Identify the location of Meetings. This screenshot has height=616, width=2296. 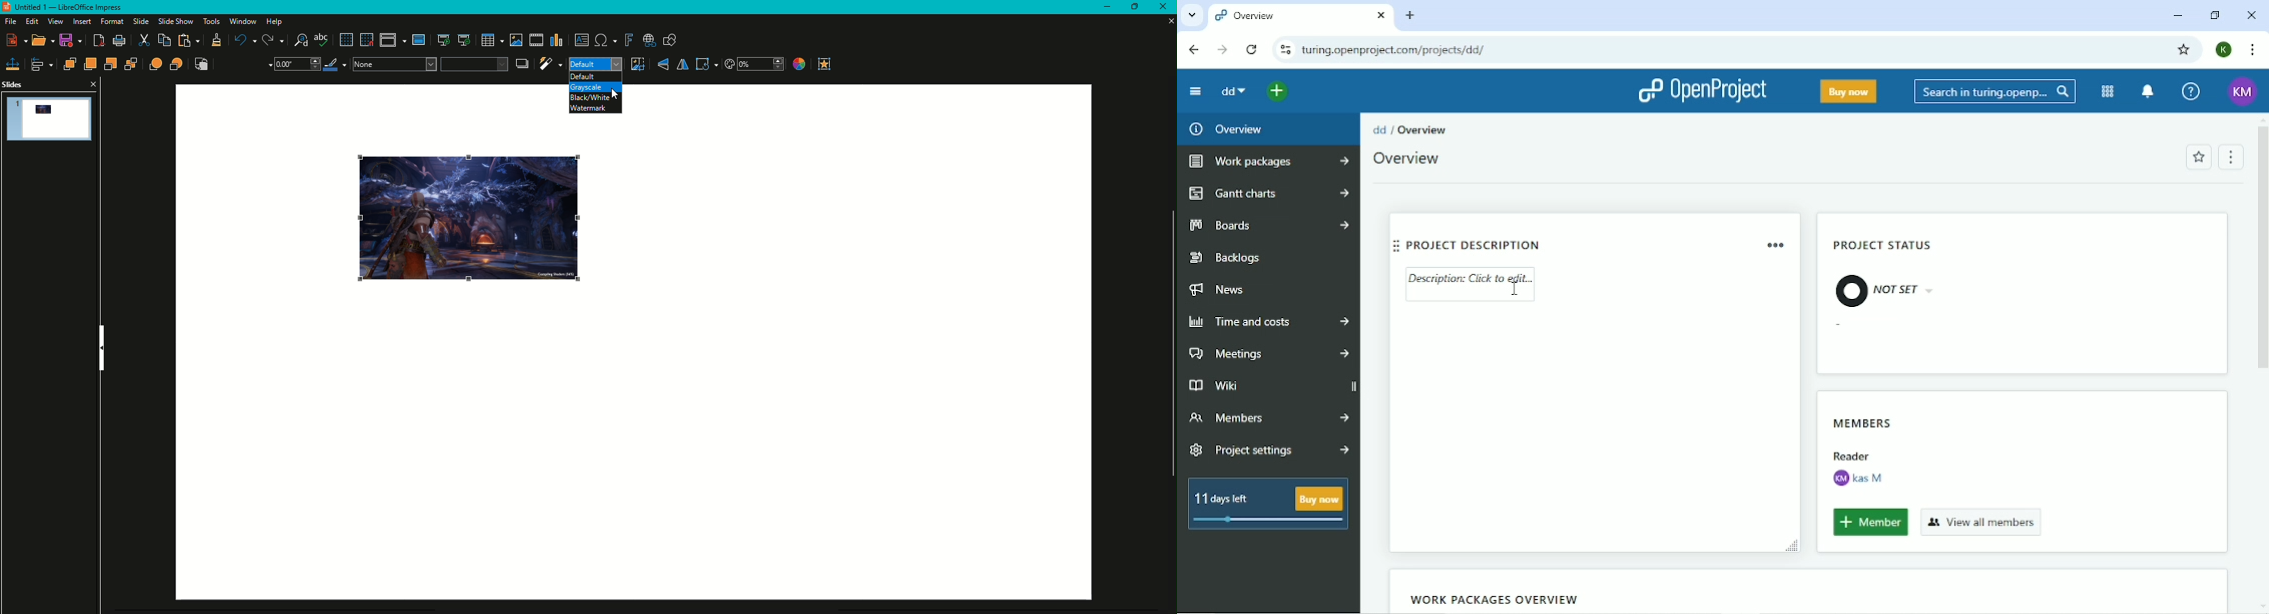
(1267, 354).